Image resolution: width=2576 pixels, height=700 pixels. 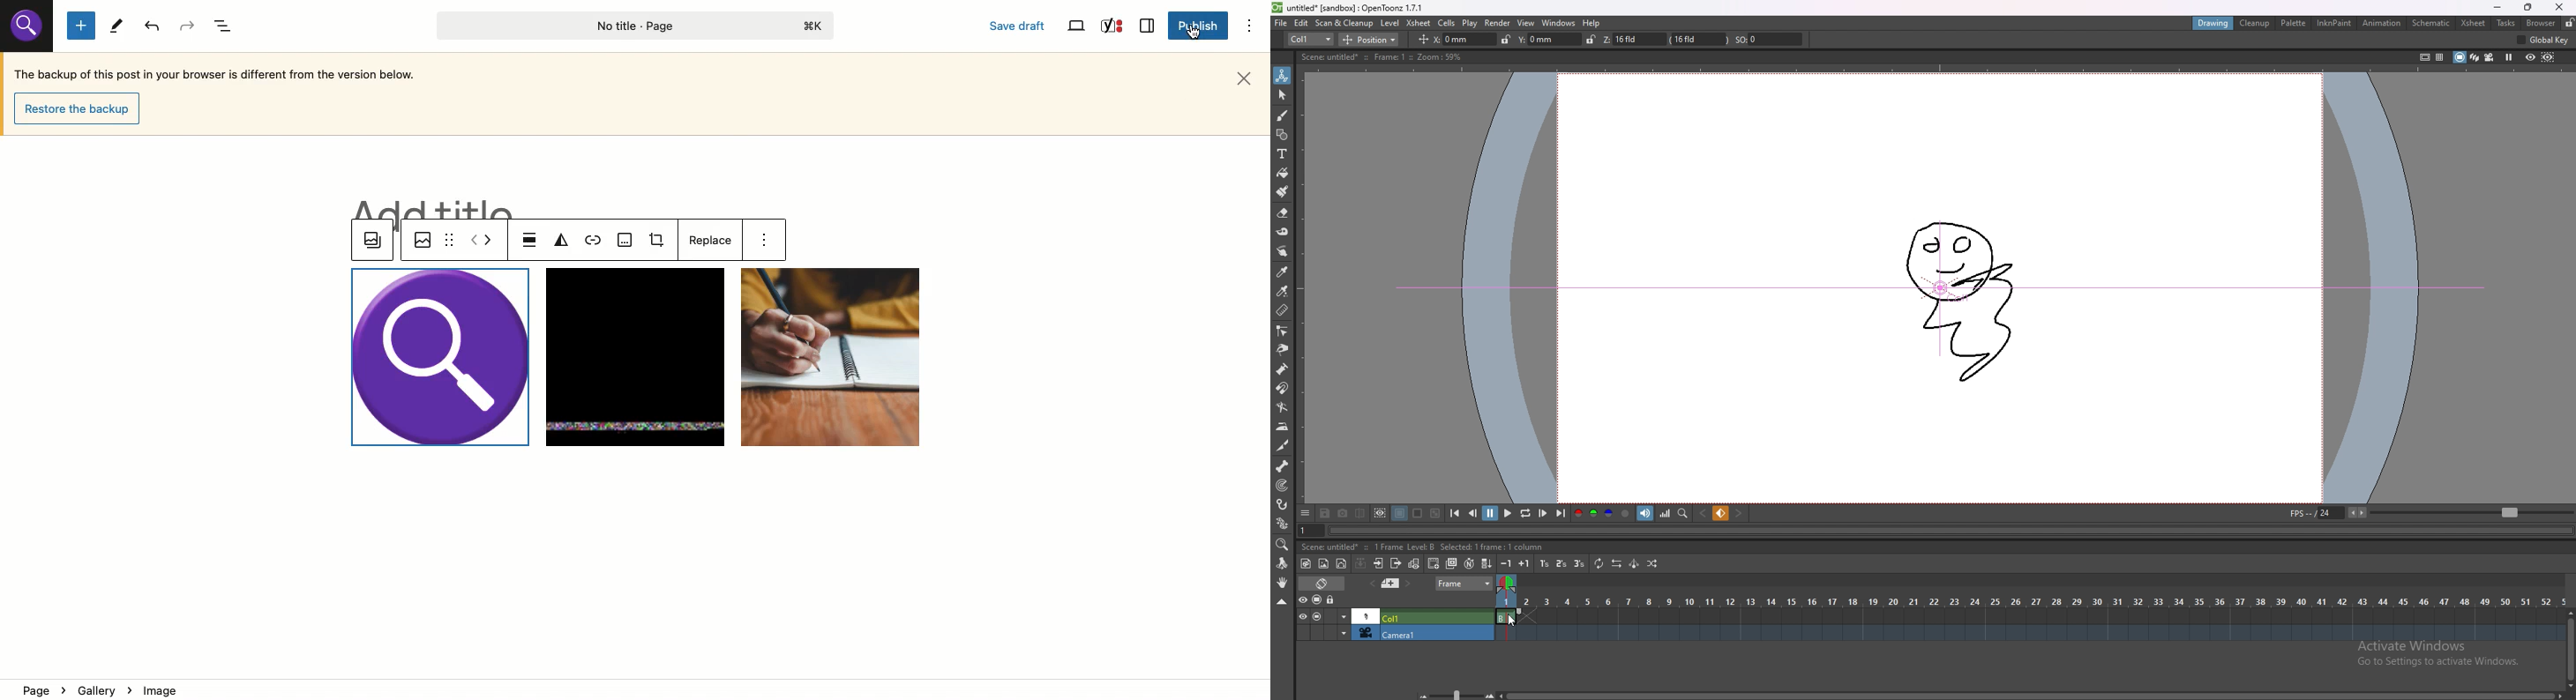 What do you see at coordinates (2474, 23) in the screenshot?
I see `xsheet` at bounding box center [2474, 23].